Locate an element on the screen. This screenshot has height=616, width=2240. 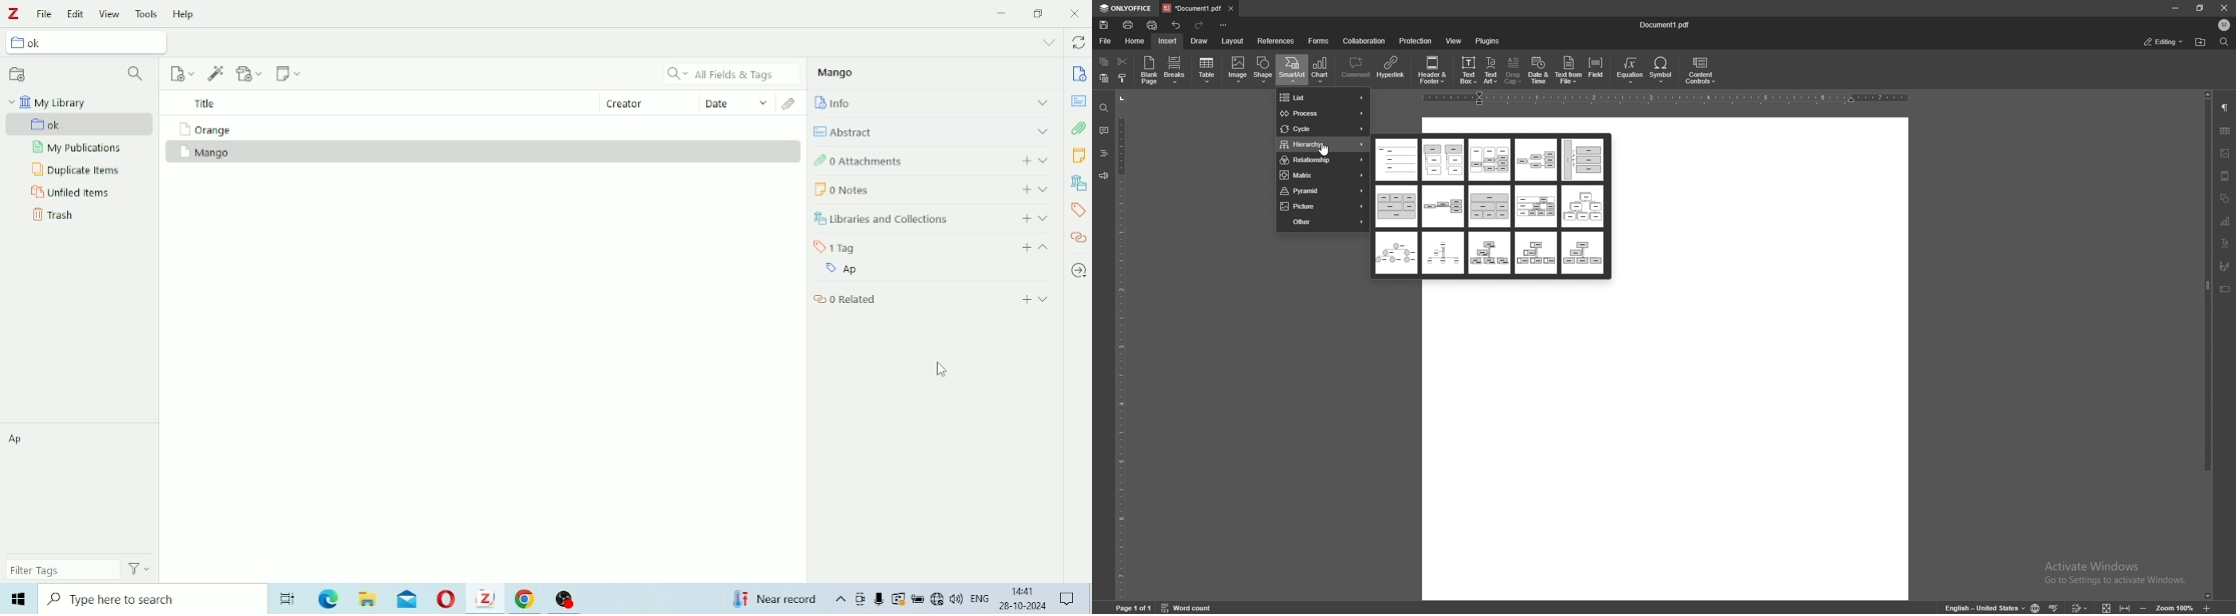
26-10-2024 is located at coordinates (1026, 608).